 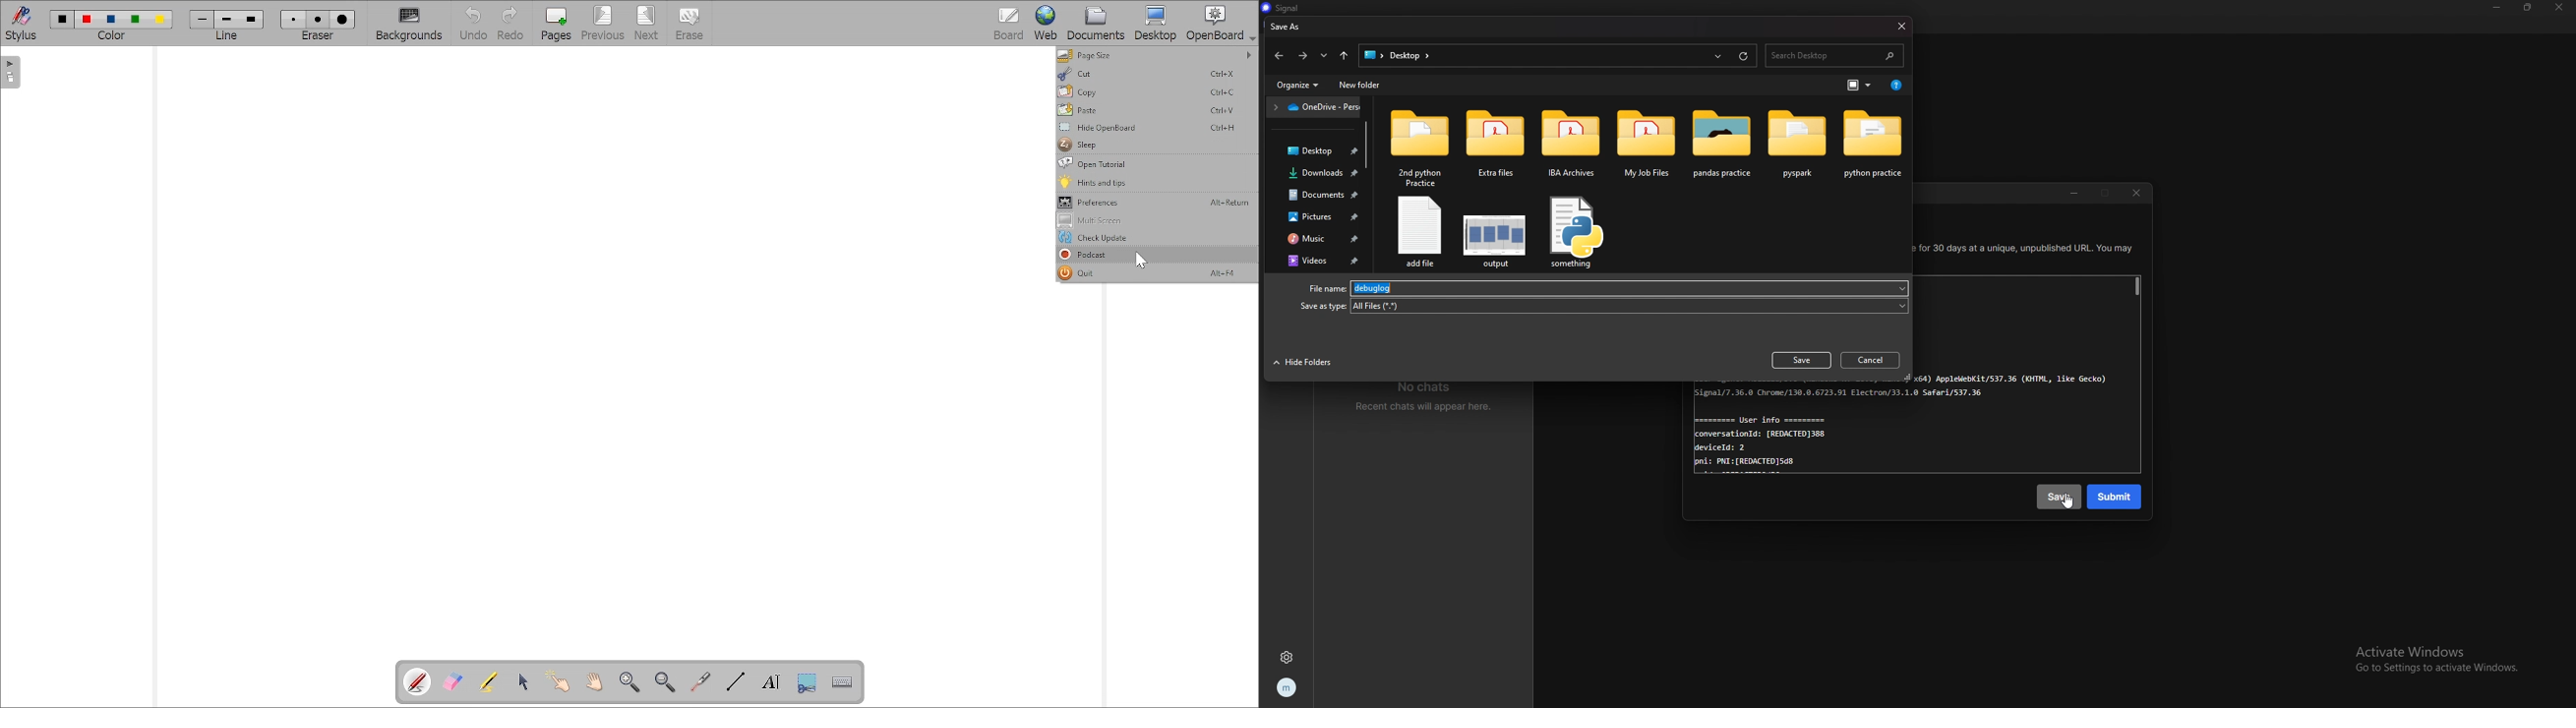 I want to click on minimize, so click(x=2498, y=7).